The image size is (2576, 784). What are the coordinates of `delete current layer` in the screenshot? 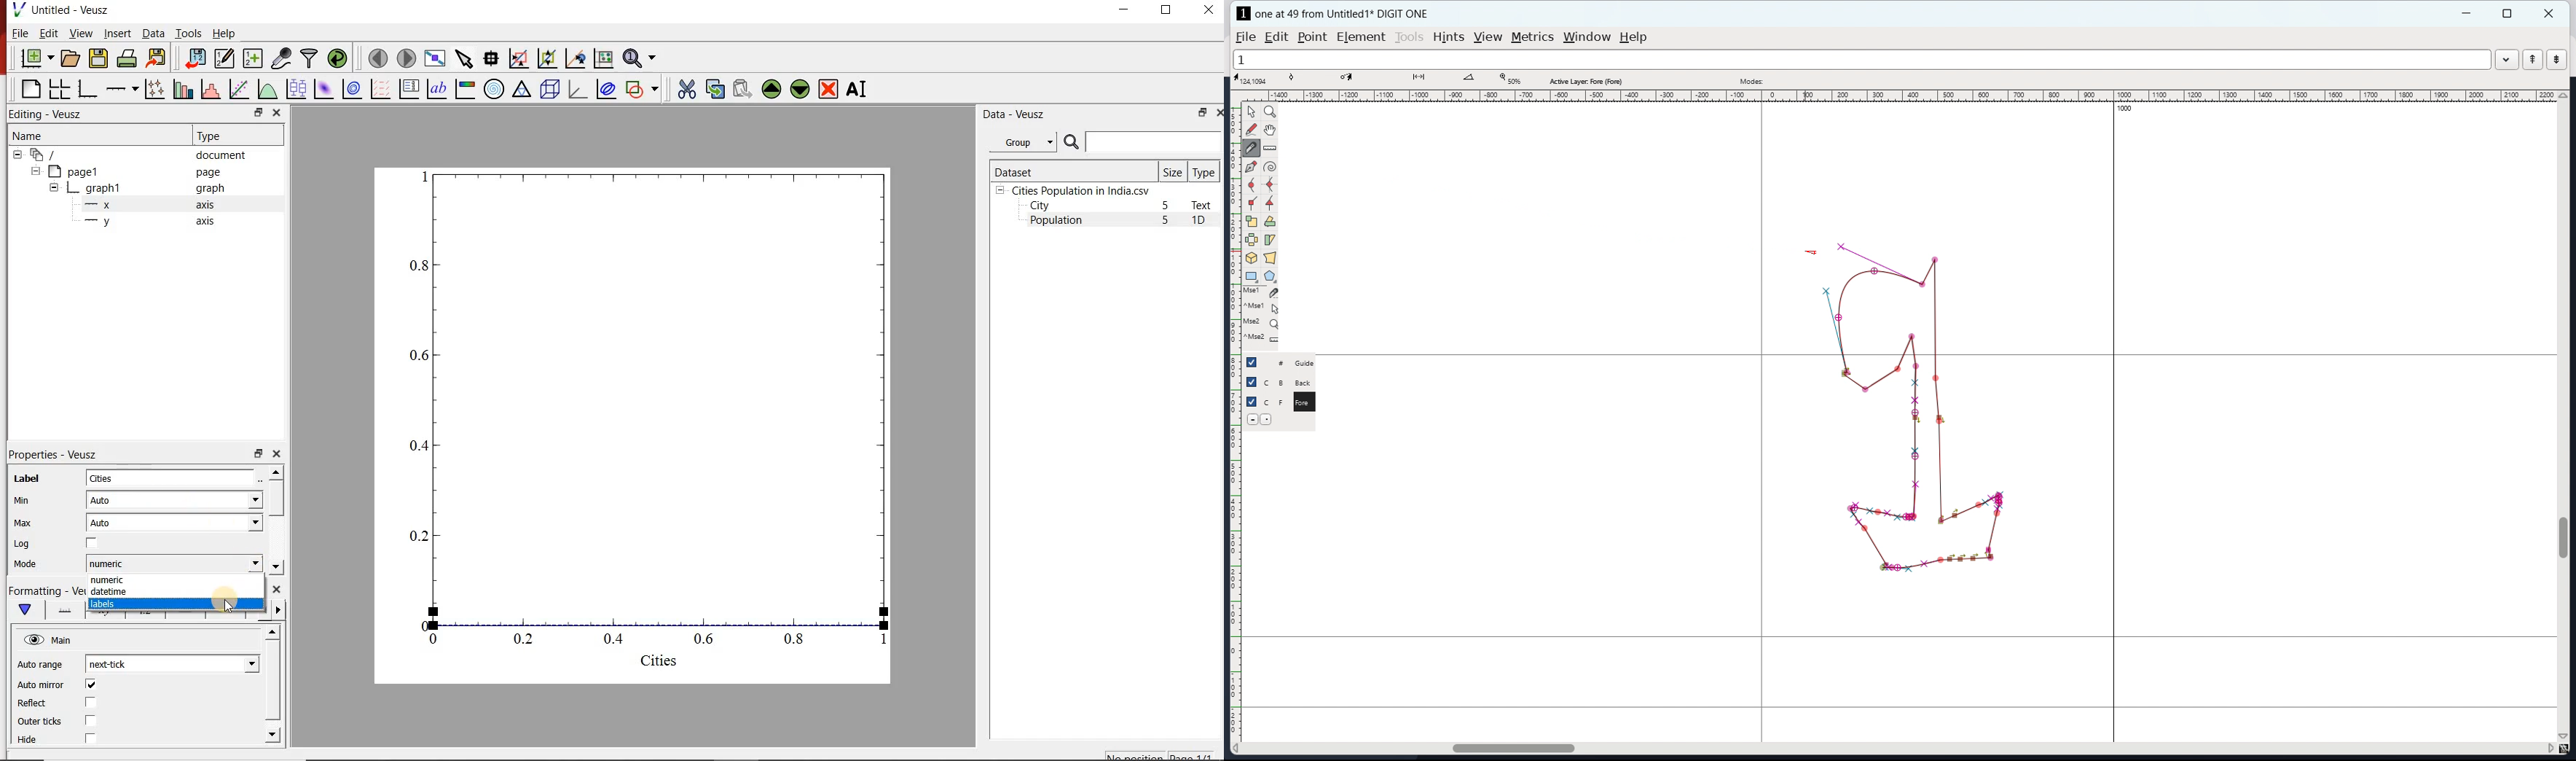 It's located at (1252, 419).